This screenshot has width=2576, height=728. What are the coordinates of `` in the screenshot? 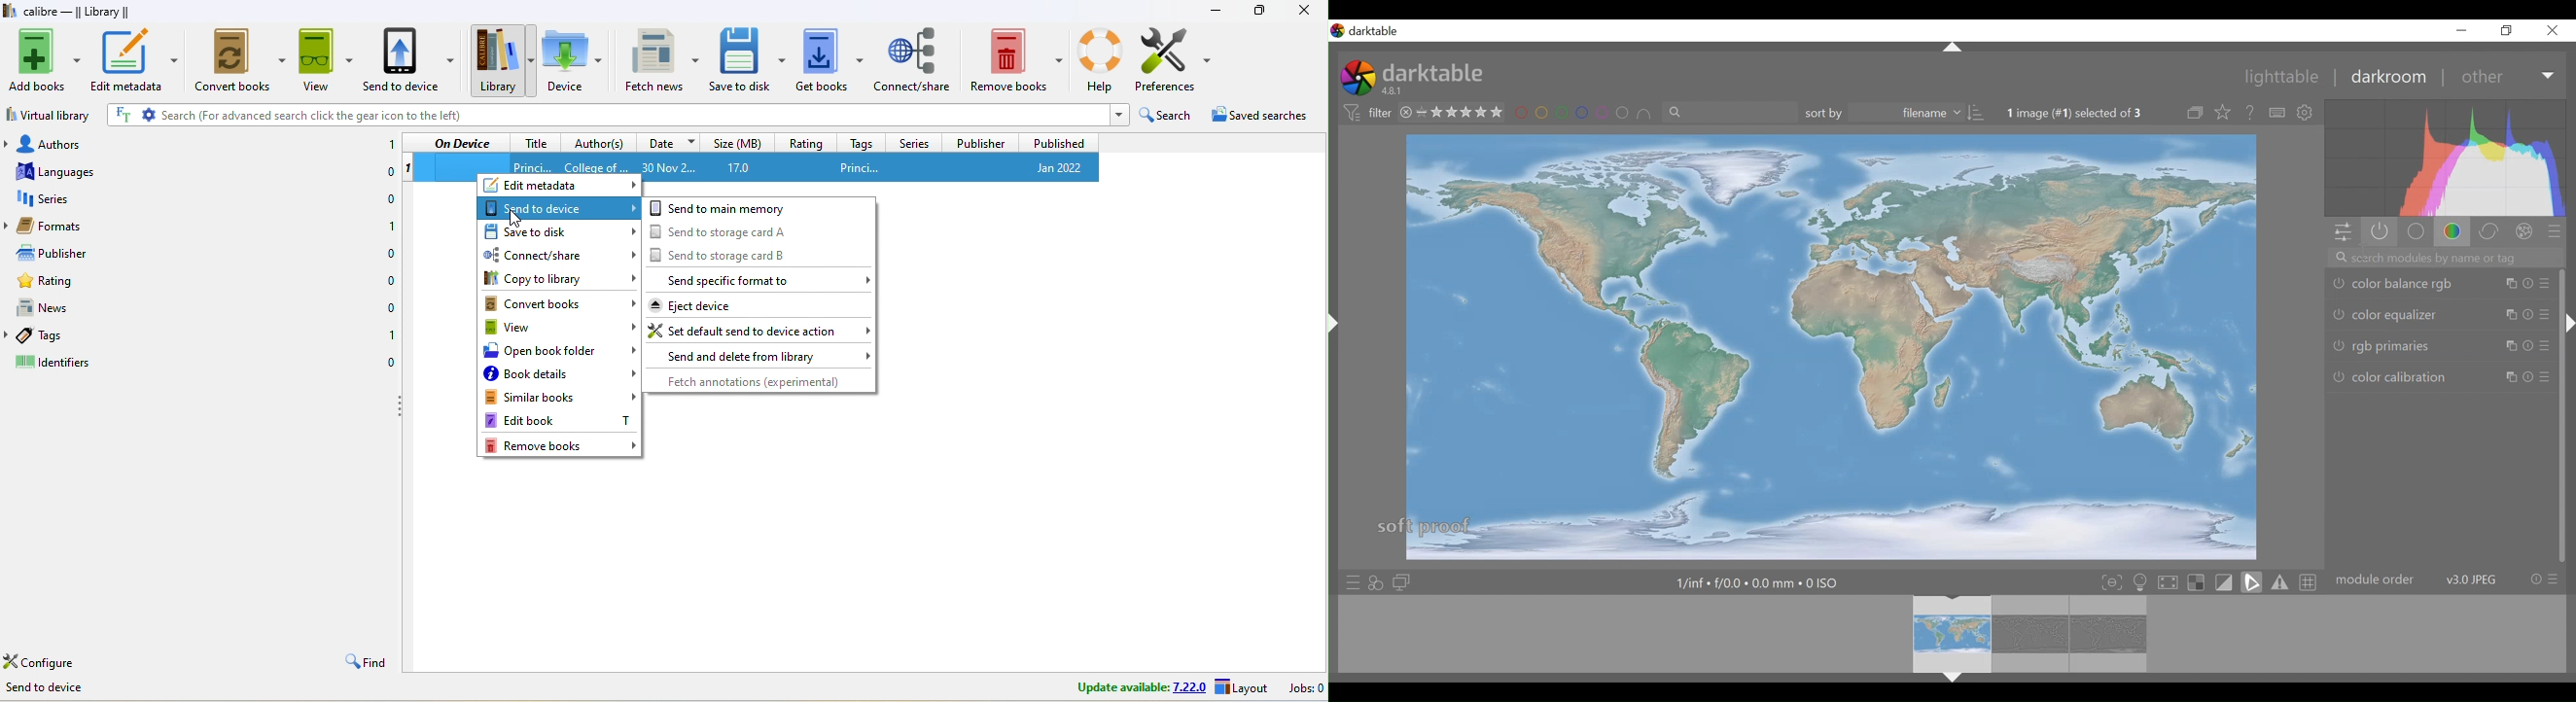 It's located at (1952, 681).